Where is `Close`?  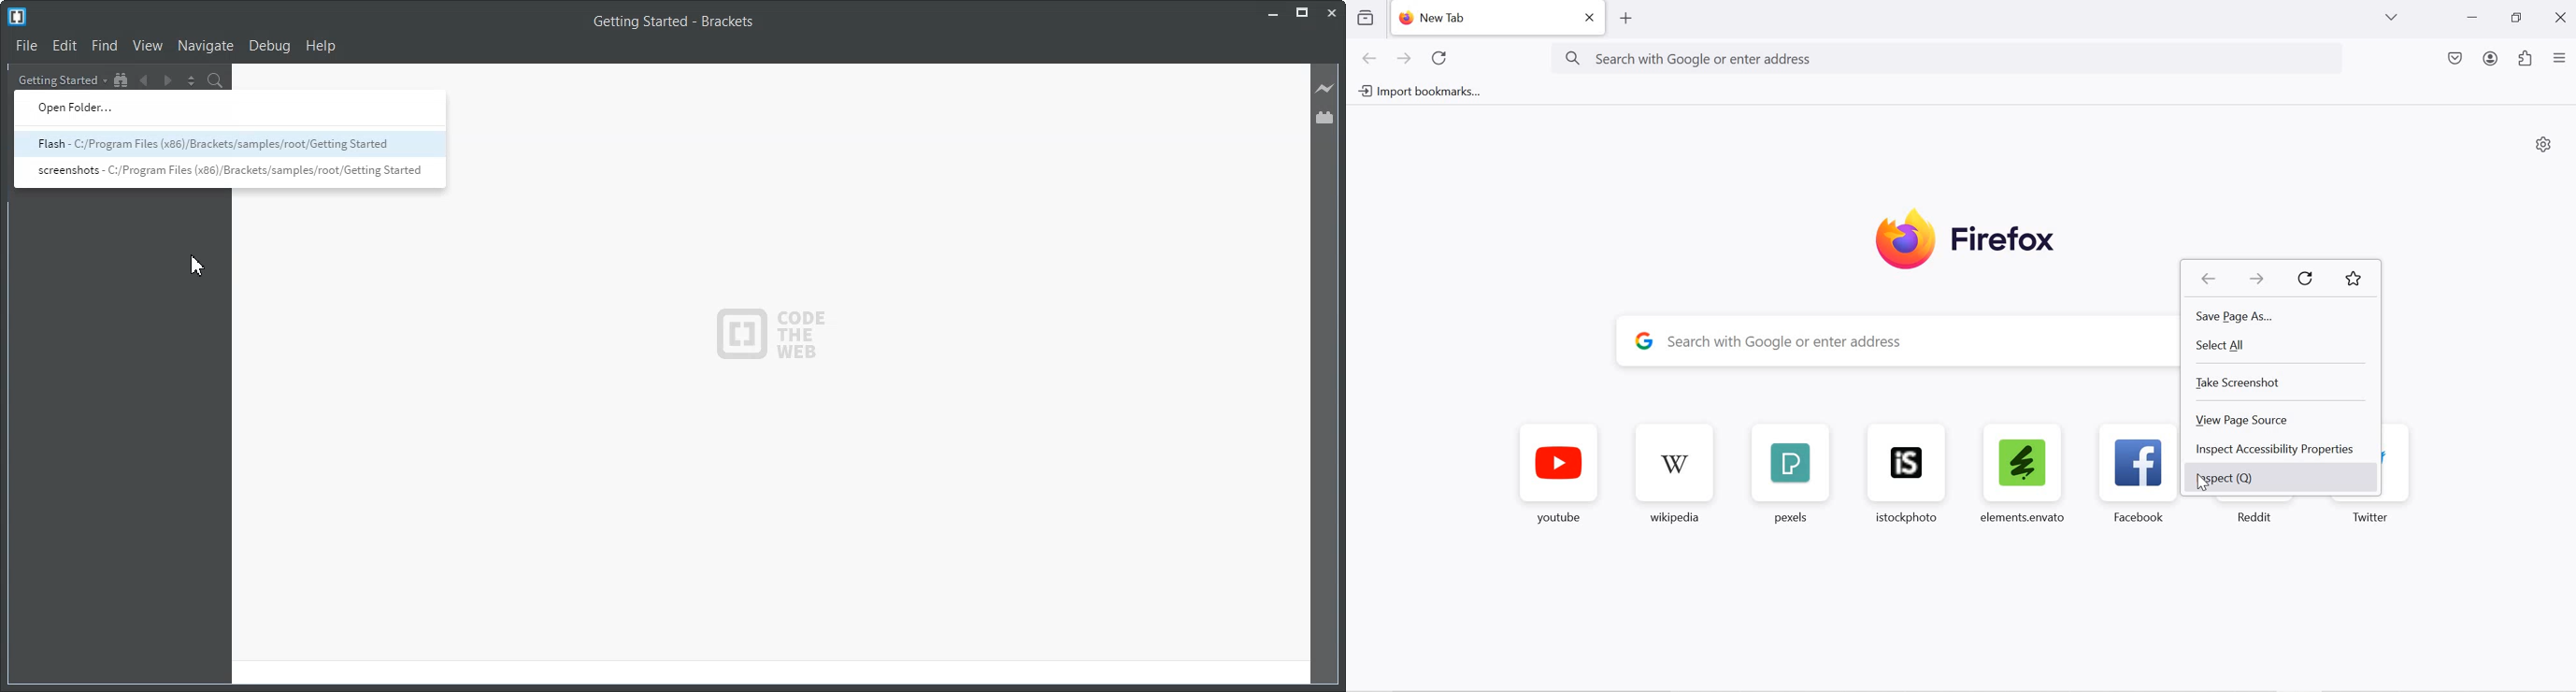
Close is located at coordinates (1333, 12).